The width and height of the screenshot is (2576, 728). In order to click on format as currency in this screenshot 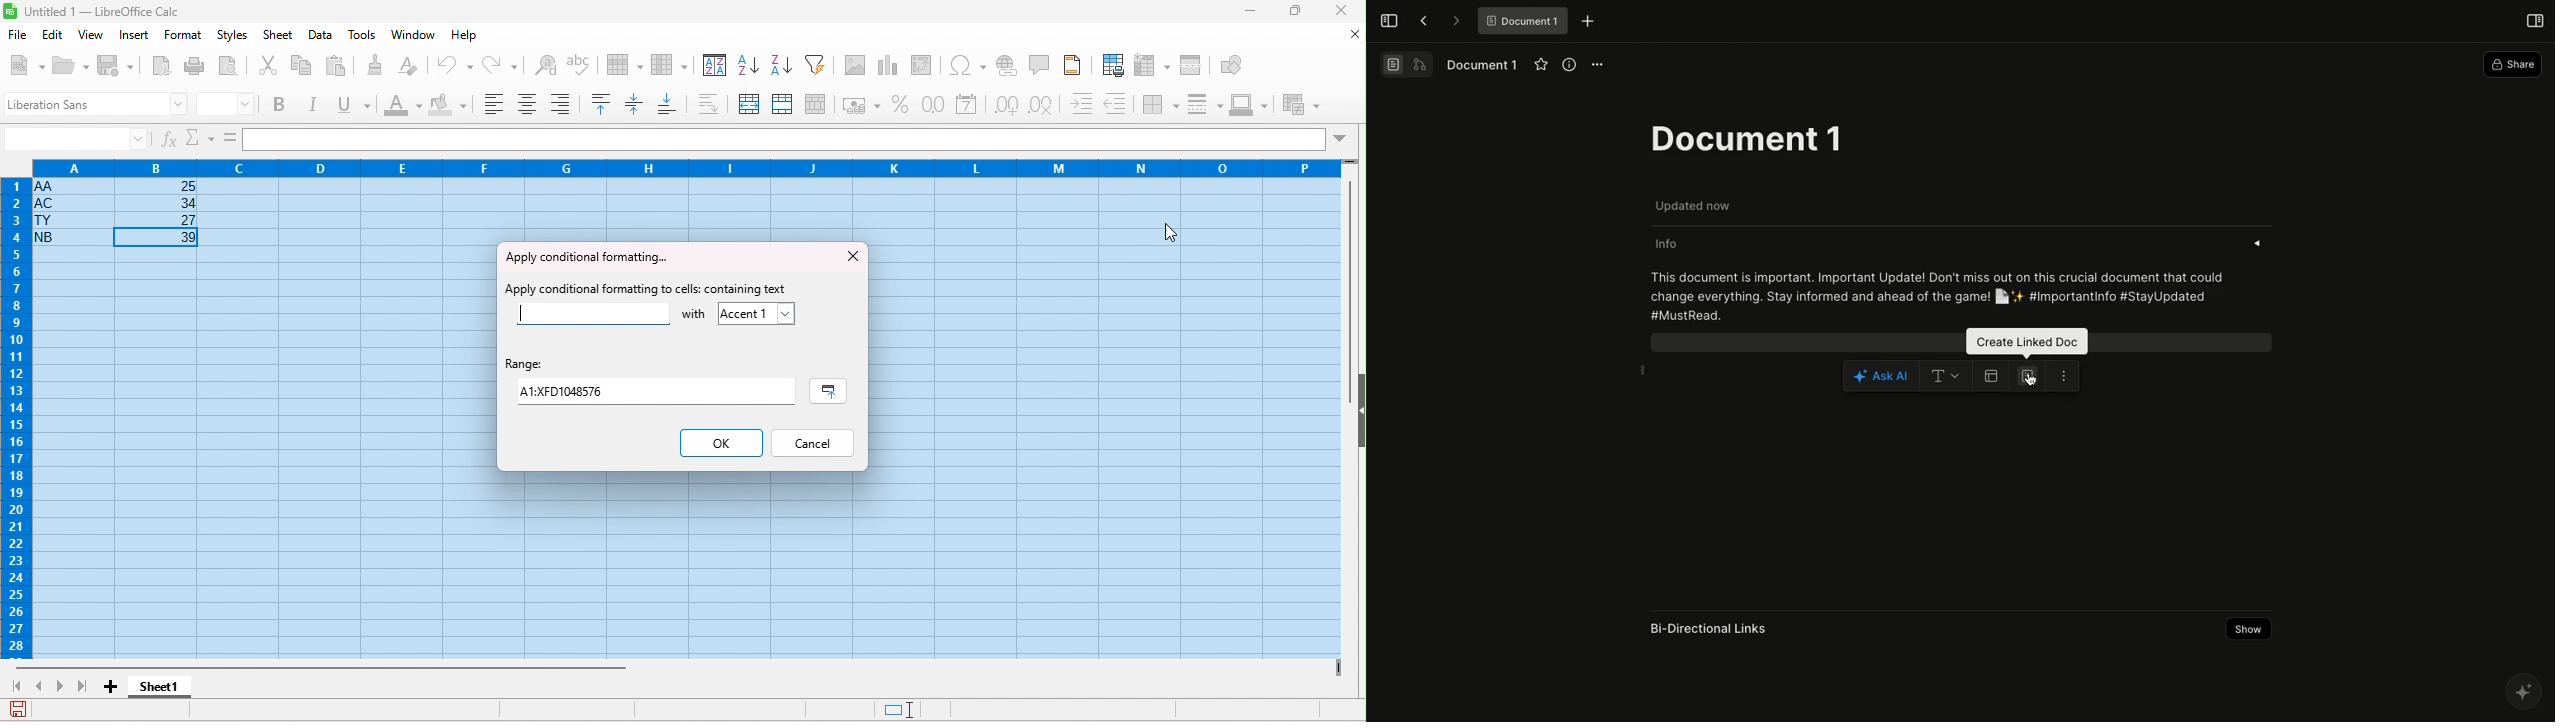, I will do `click(861, 104)`.